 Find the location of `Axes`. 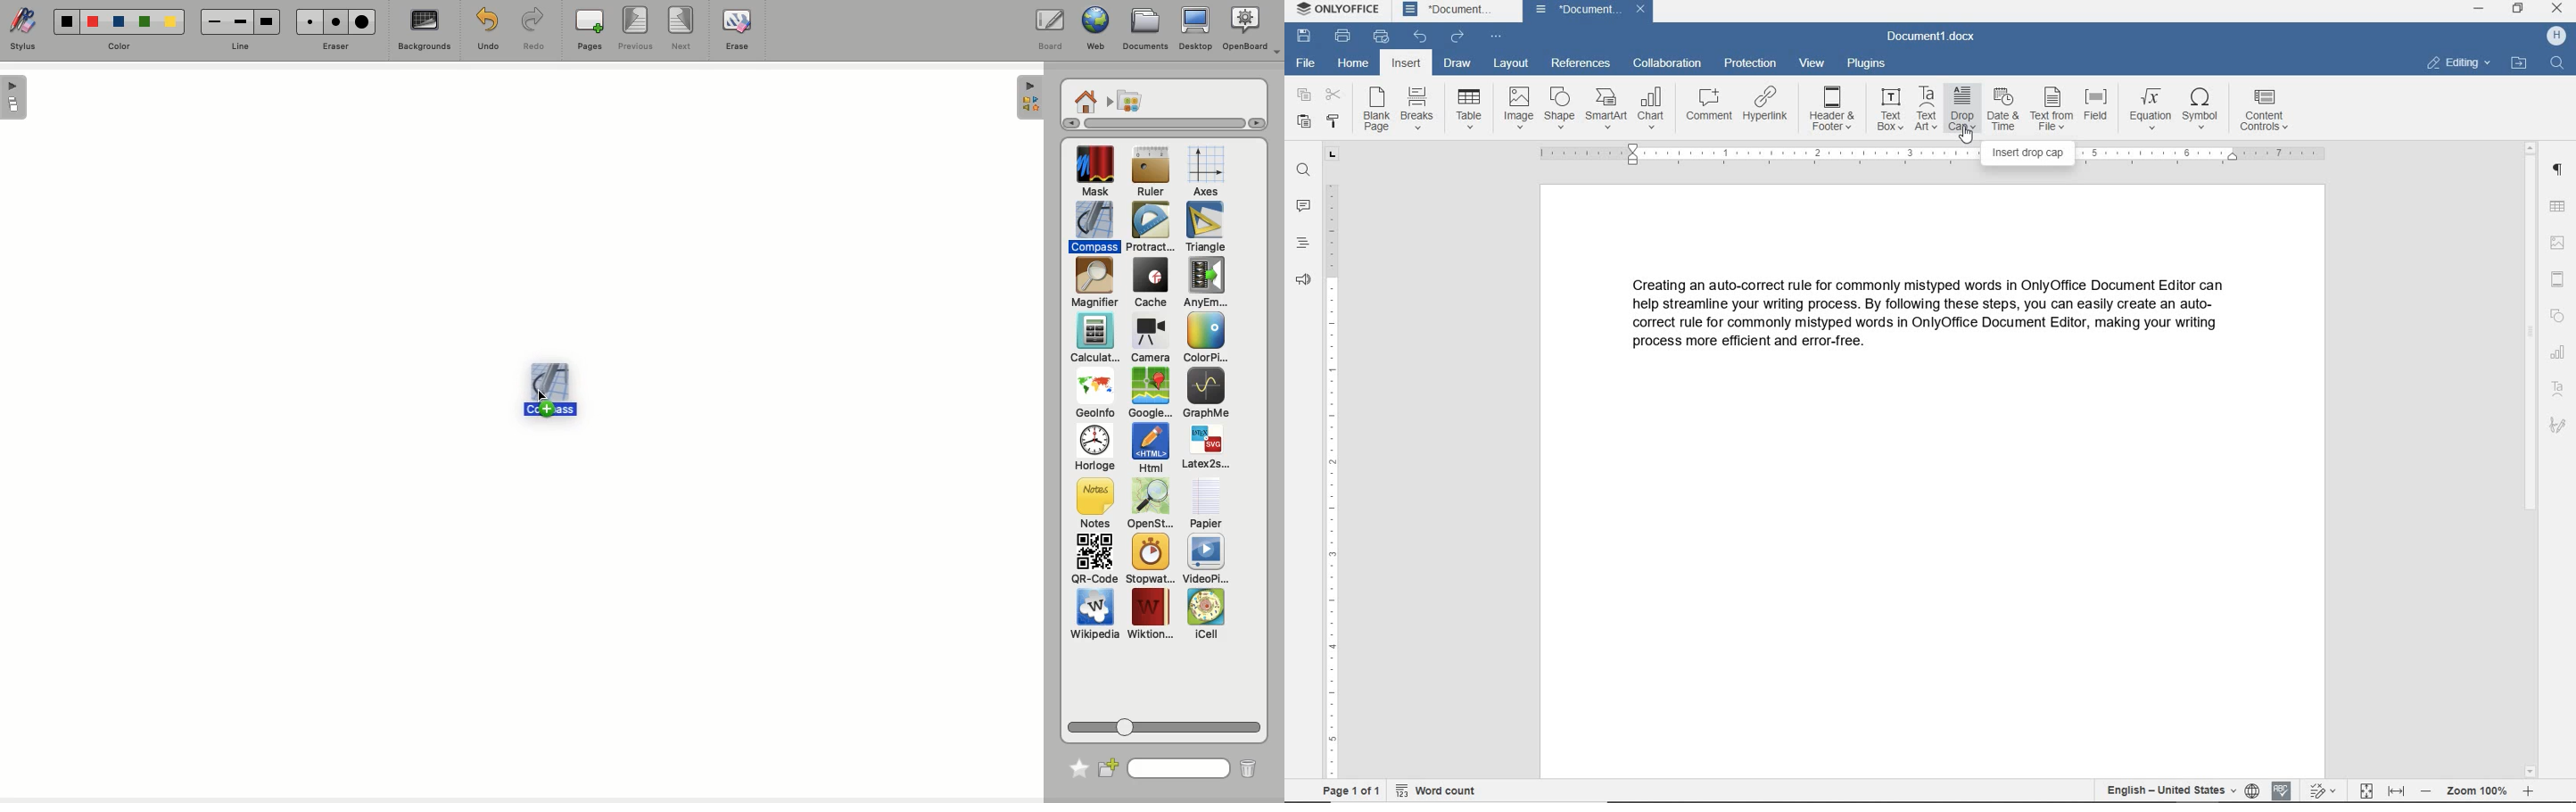

Axes is located at coordinates (1206, 172).